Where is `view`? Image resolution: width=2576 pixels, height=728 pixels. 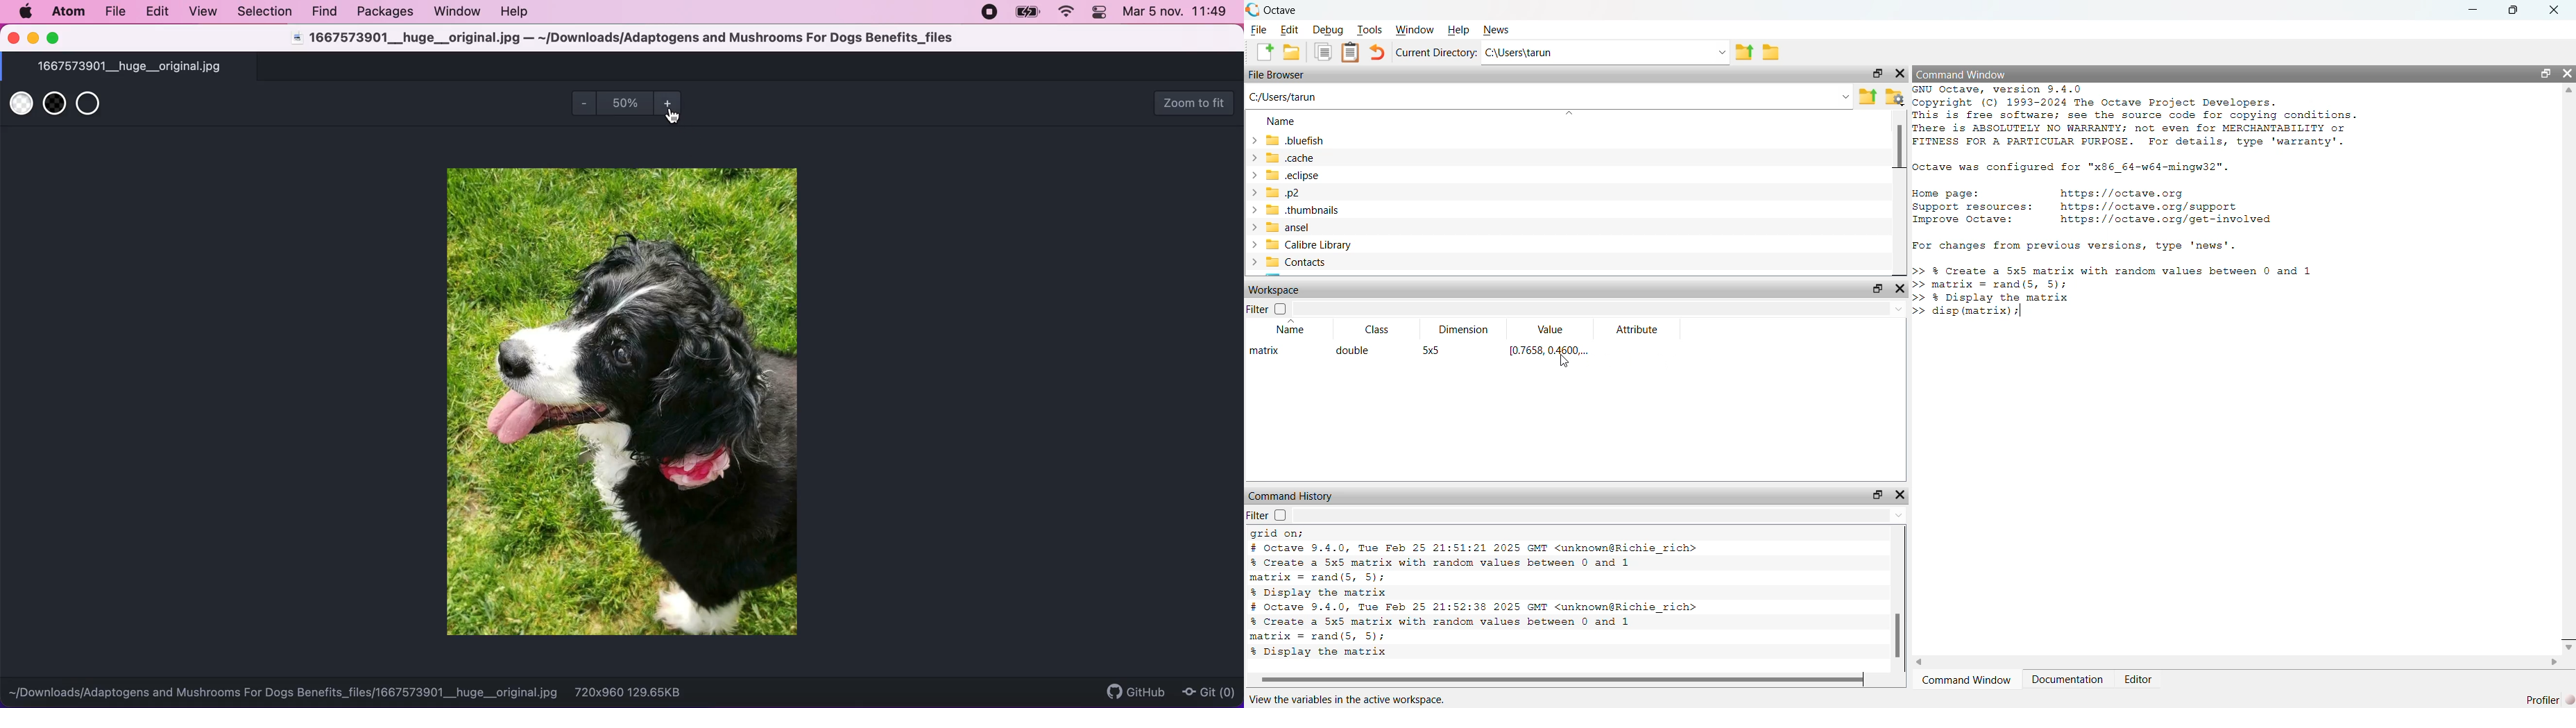 view is located at coordinates (205, 11).